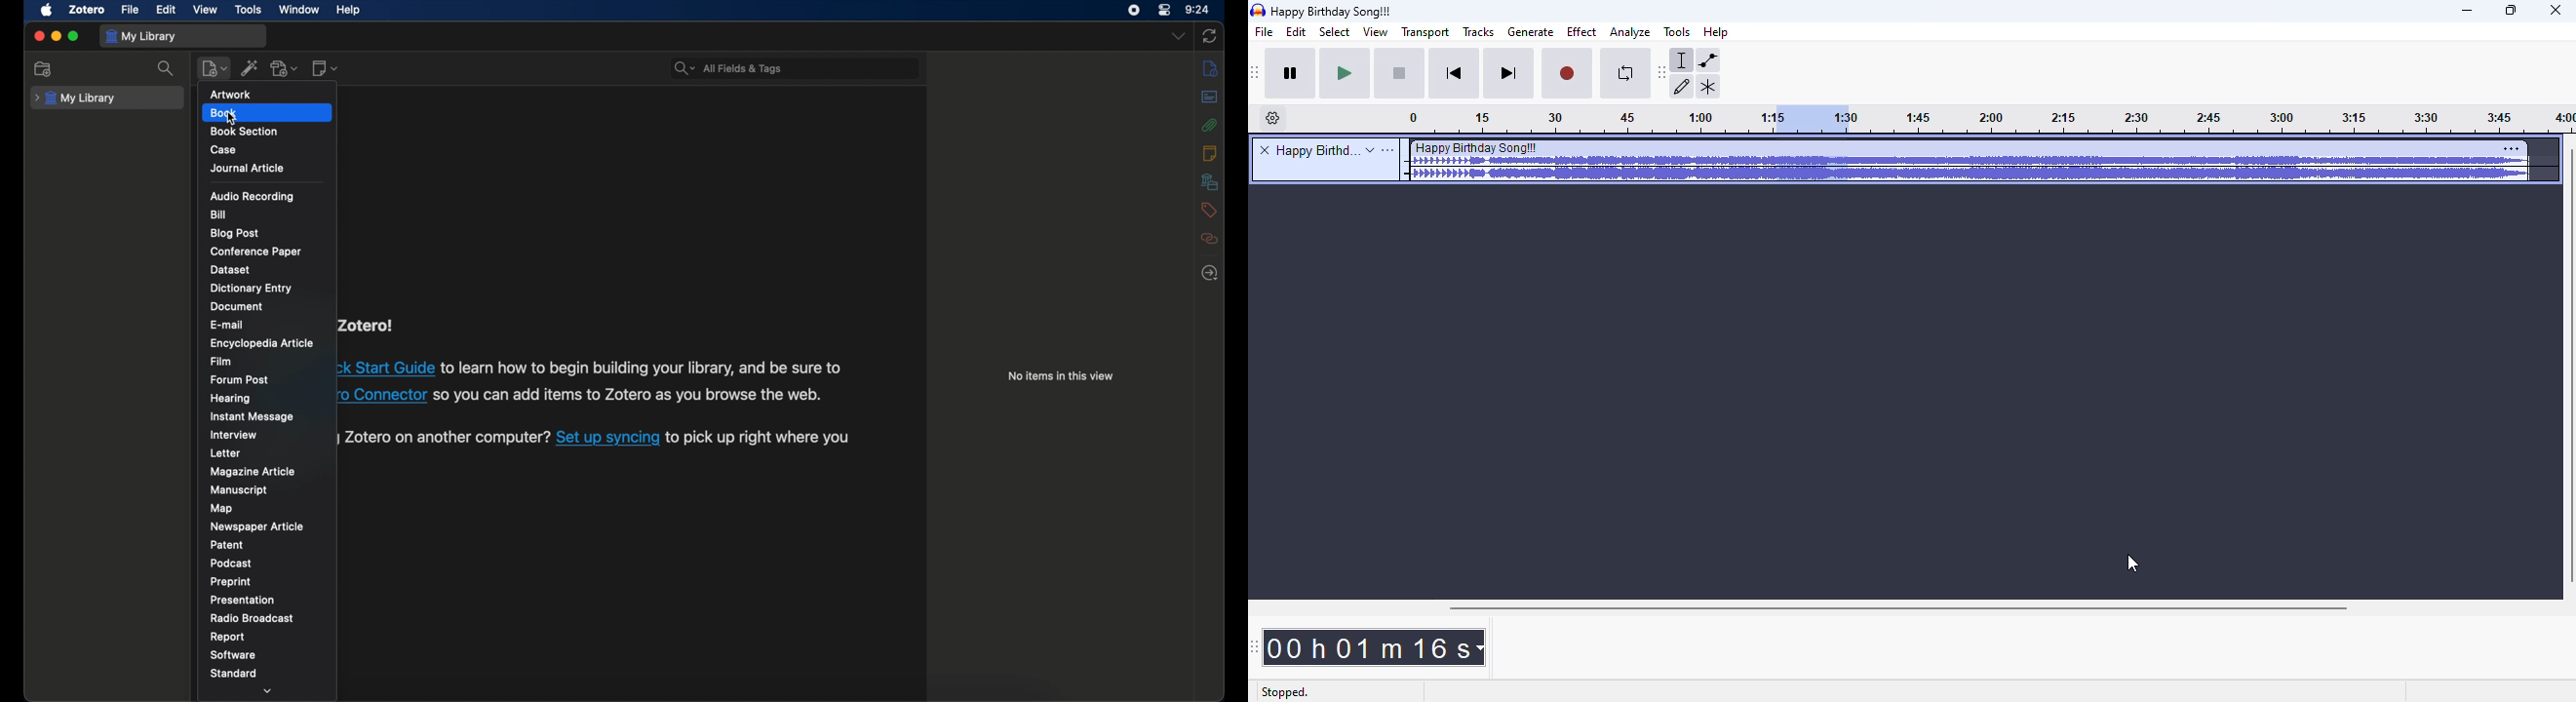  What do you see at coordinates (1210, 152) in the screenshot?
I see `notes` at bounding box center [1210, 152].